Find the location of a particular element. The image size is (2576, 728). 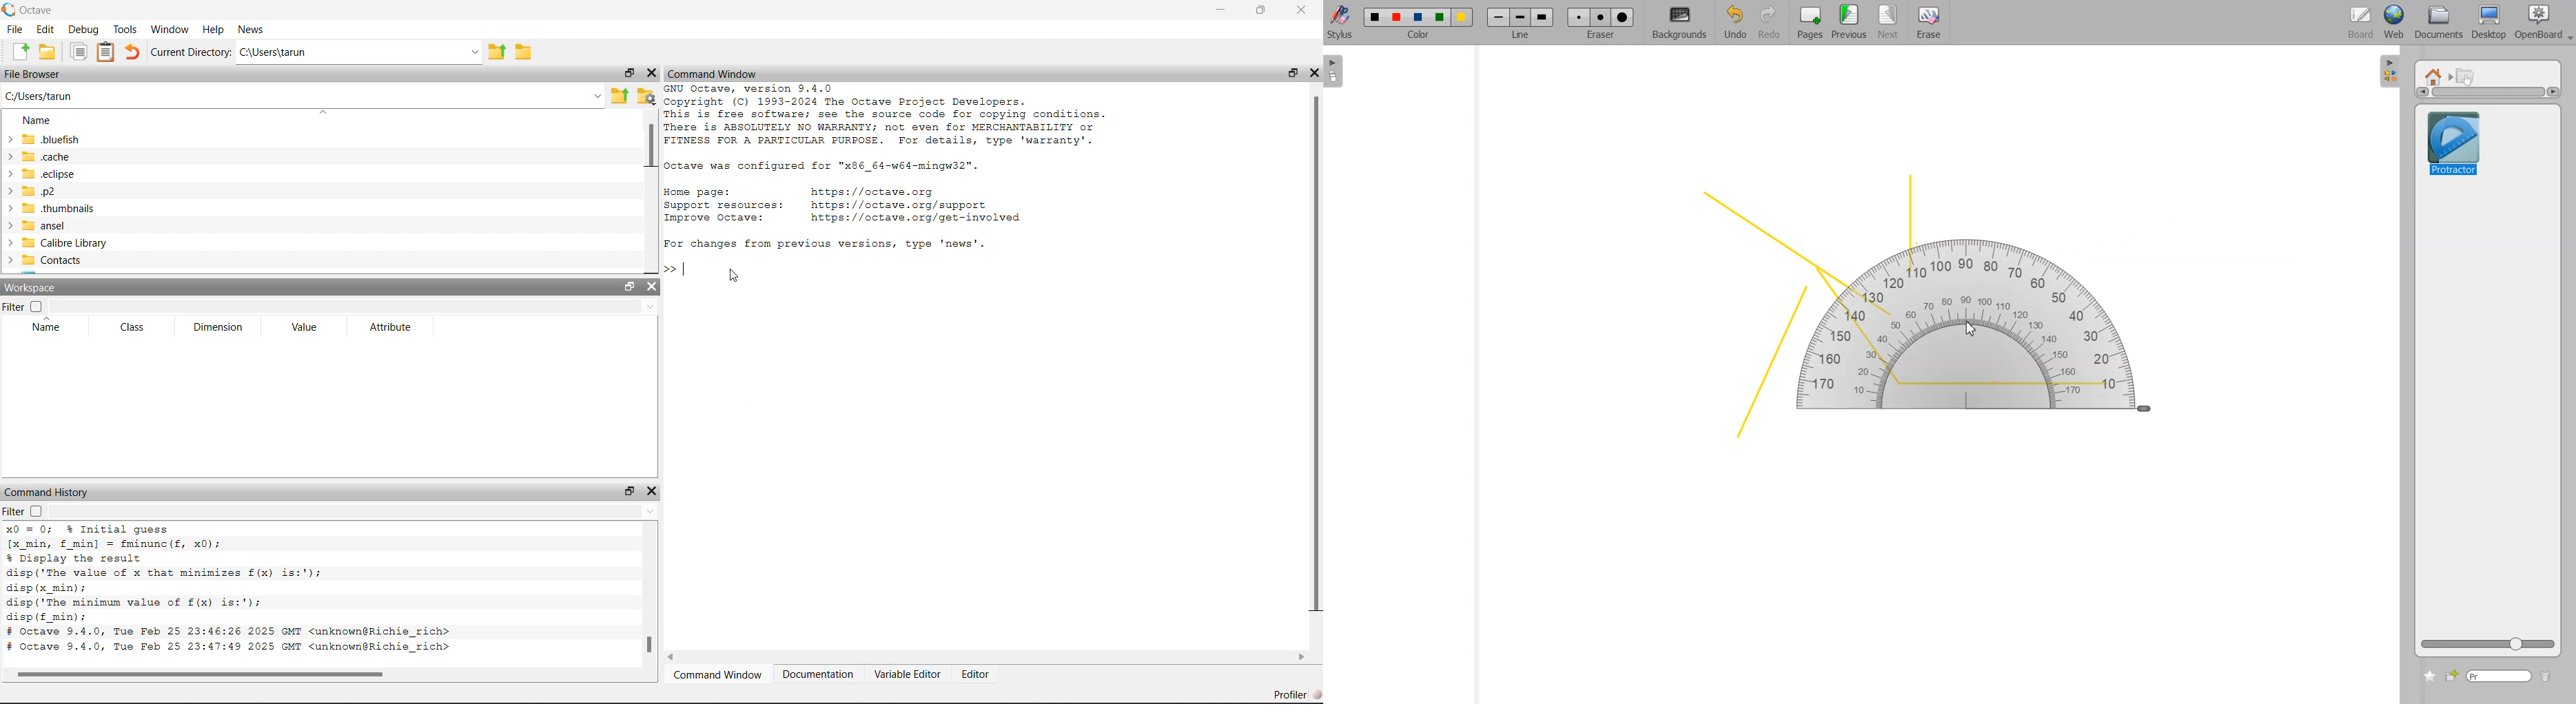

File Browser is located at coordinates (34, 74).